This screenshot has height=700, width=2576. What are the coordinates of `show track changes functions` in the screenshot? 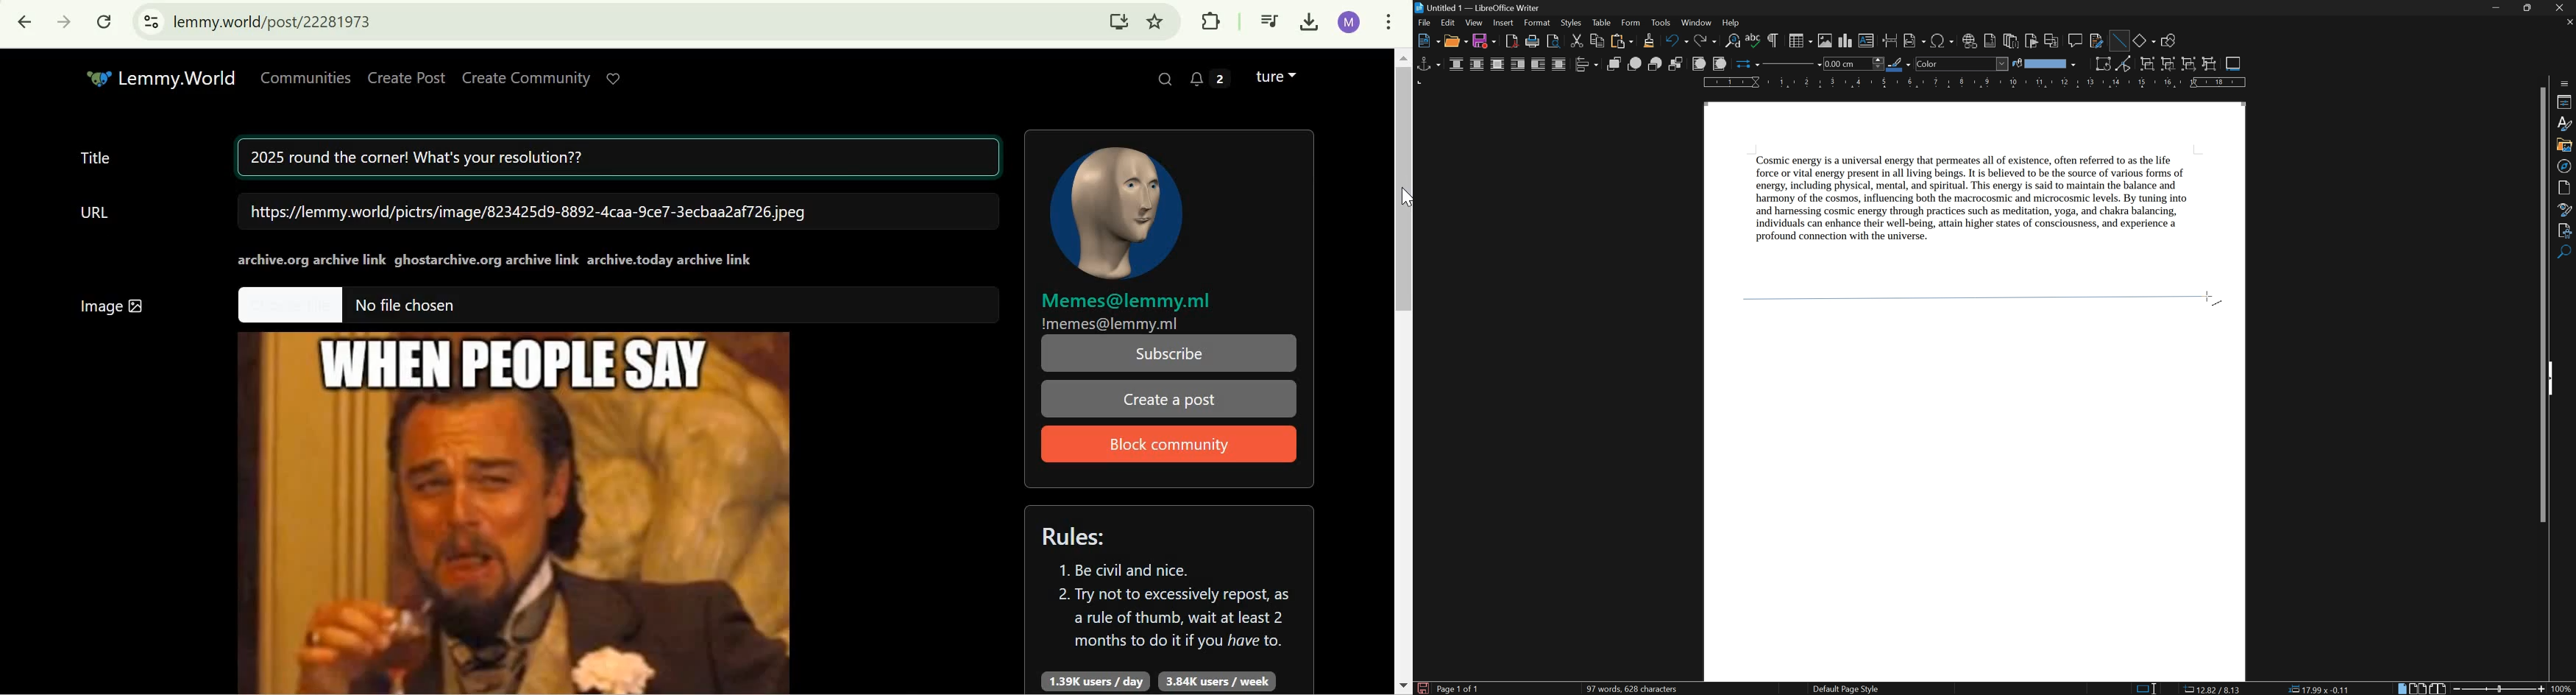 It's located at (2097, 42).